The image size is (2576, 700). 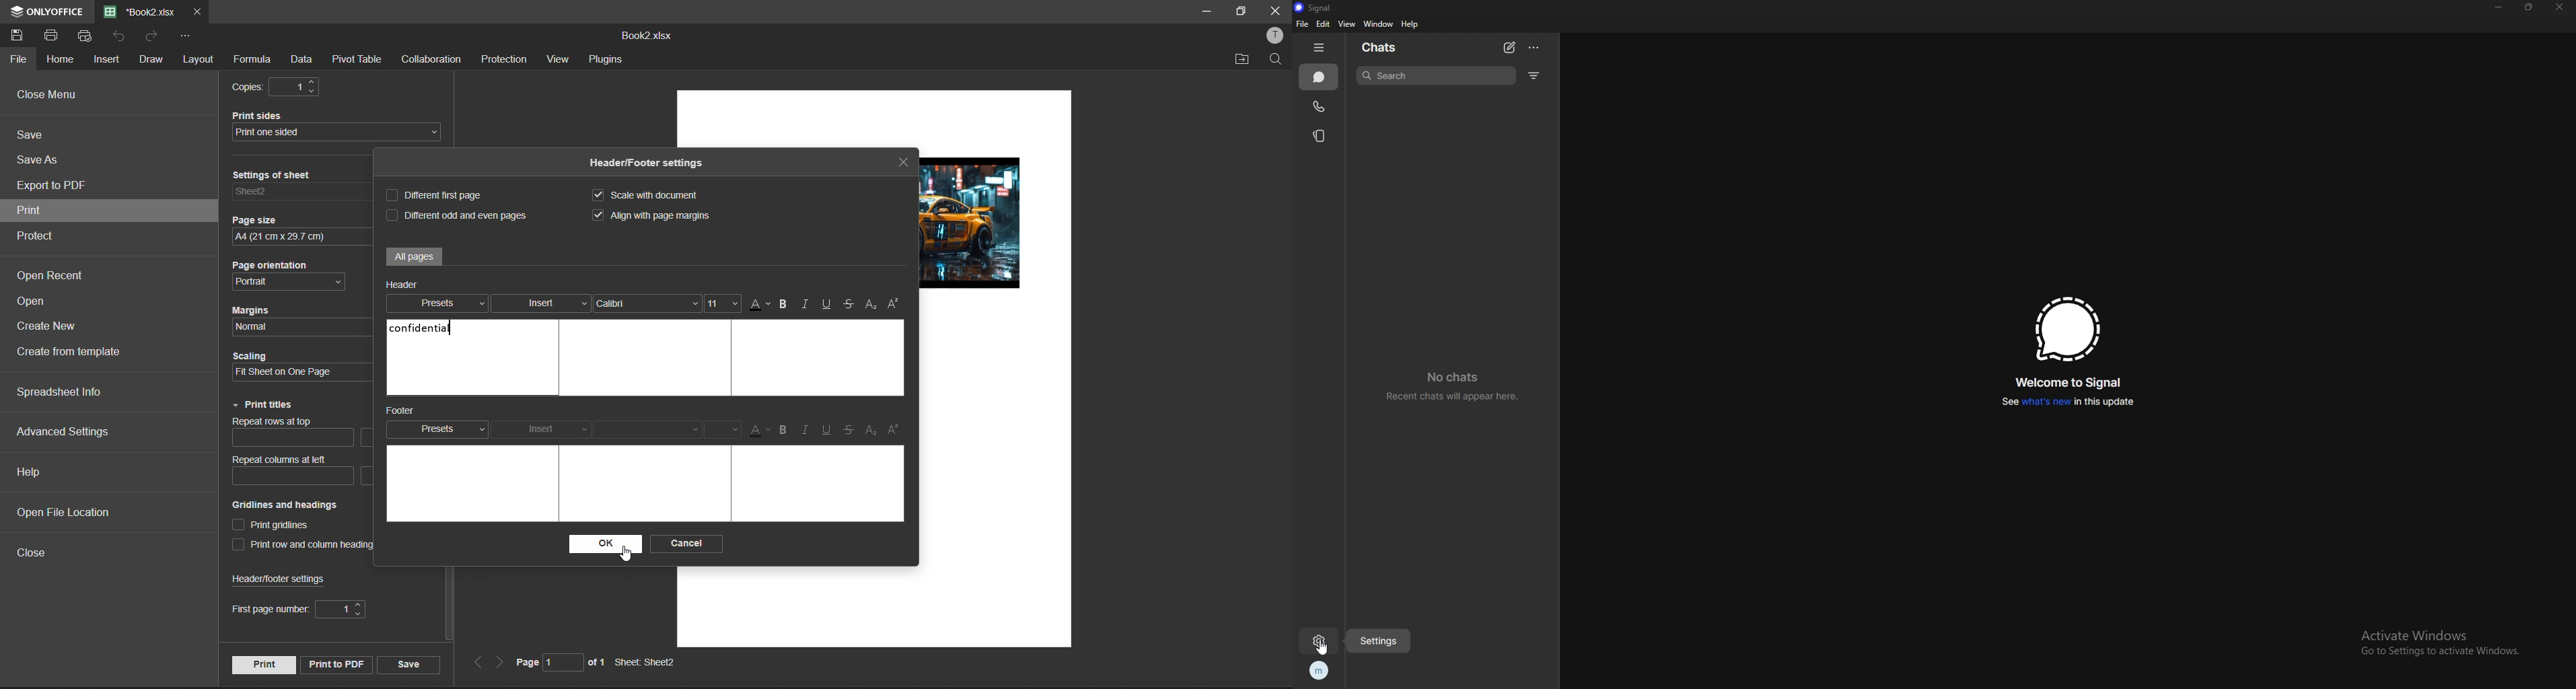 I want to click on page size, so click(x=295, y=227).